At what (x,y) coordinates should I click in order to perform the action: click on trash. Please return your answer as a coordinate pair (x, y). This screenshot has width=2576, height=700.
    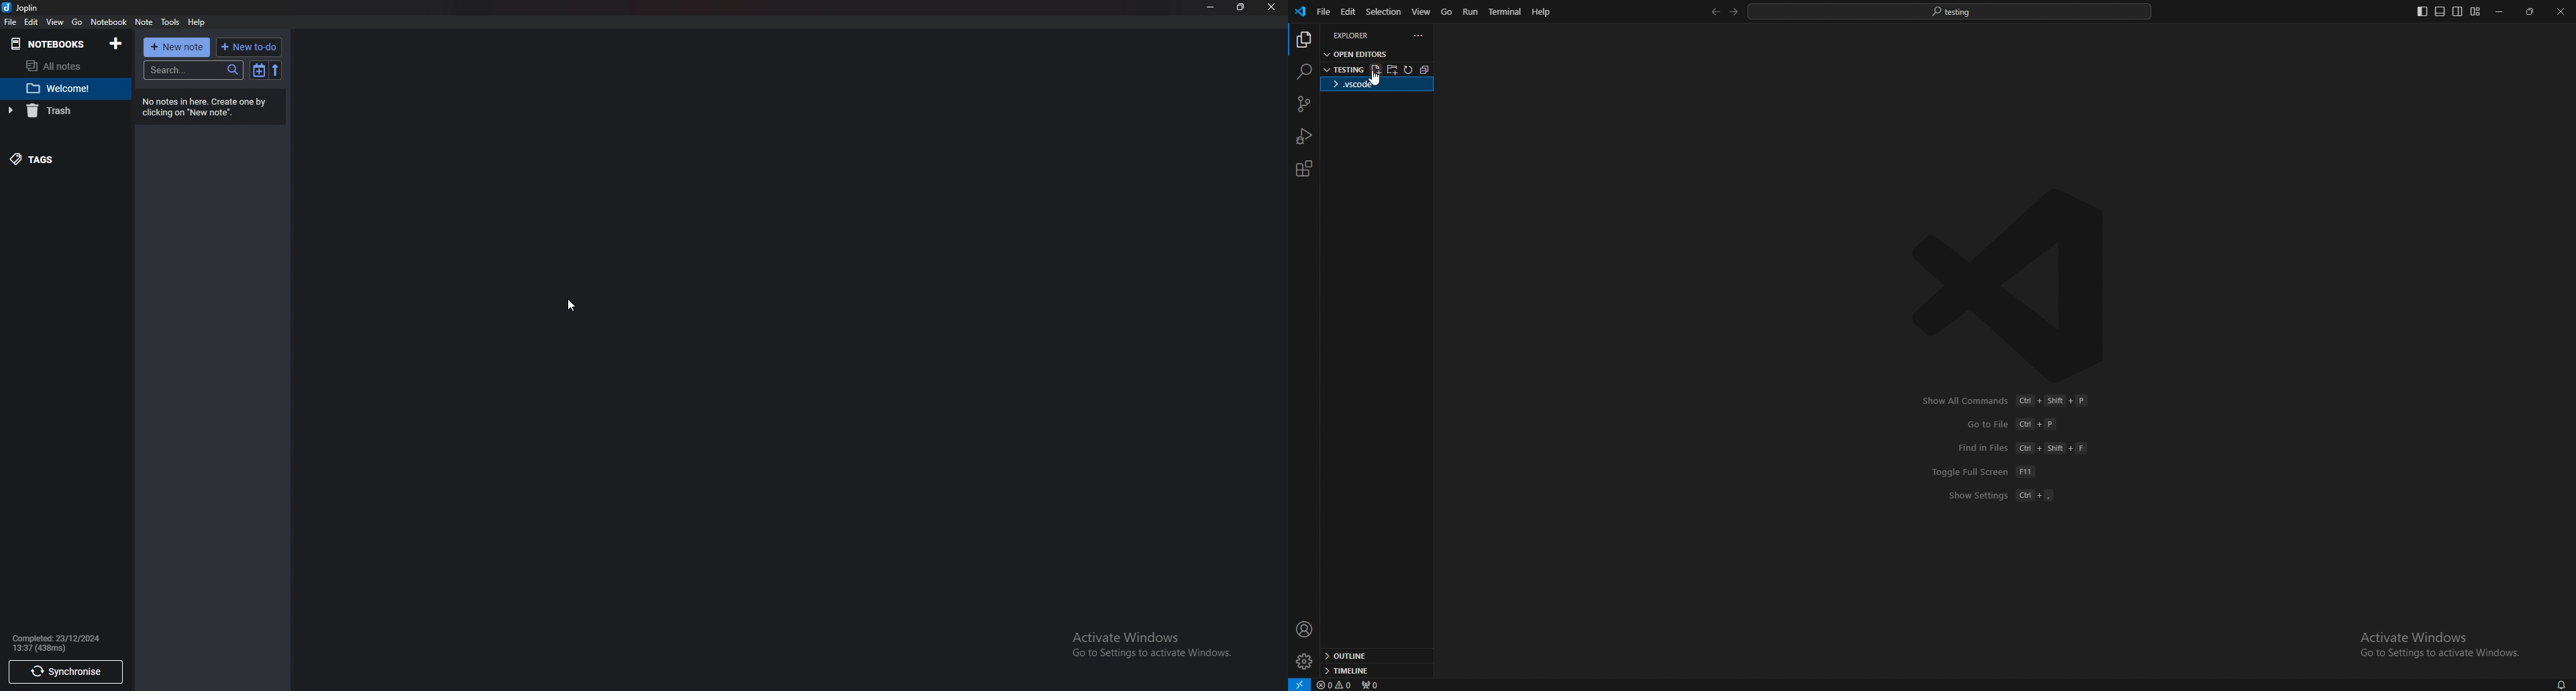
    Looking at the image, I should click on (60, 110).